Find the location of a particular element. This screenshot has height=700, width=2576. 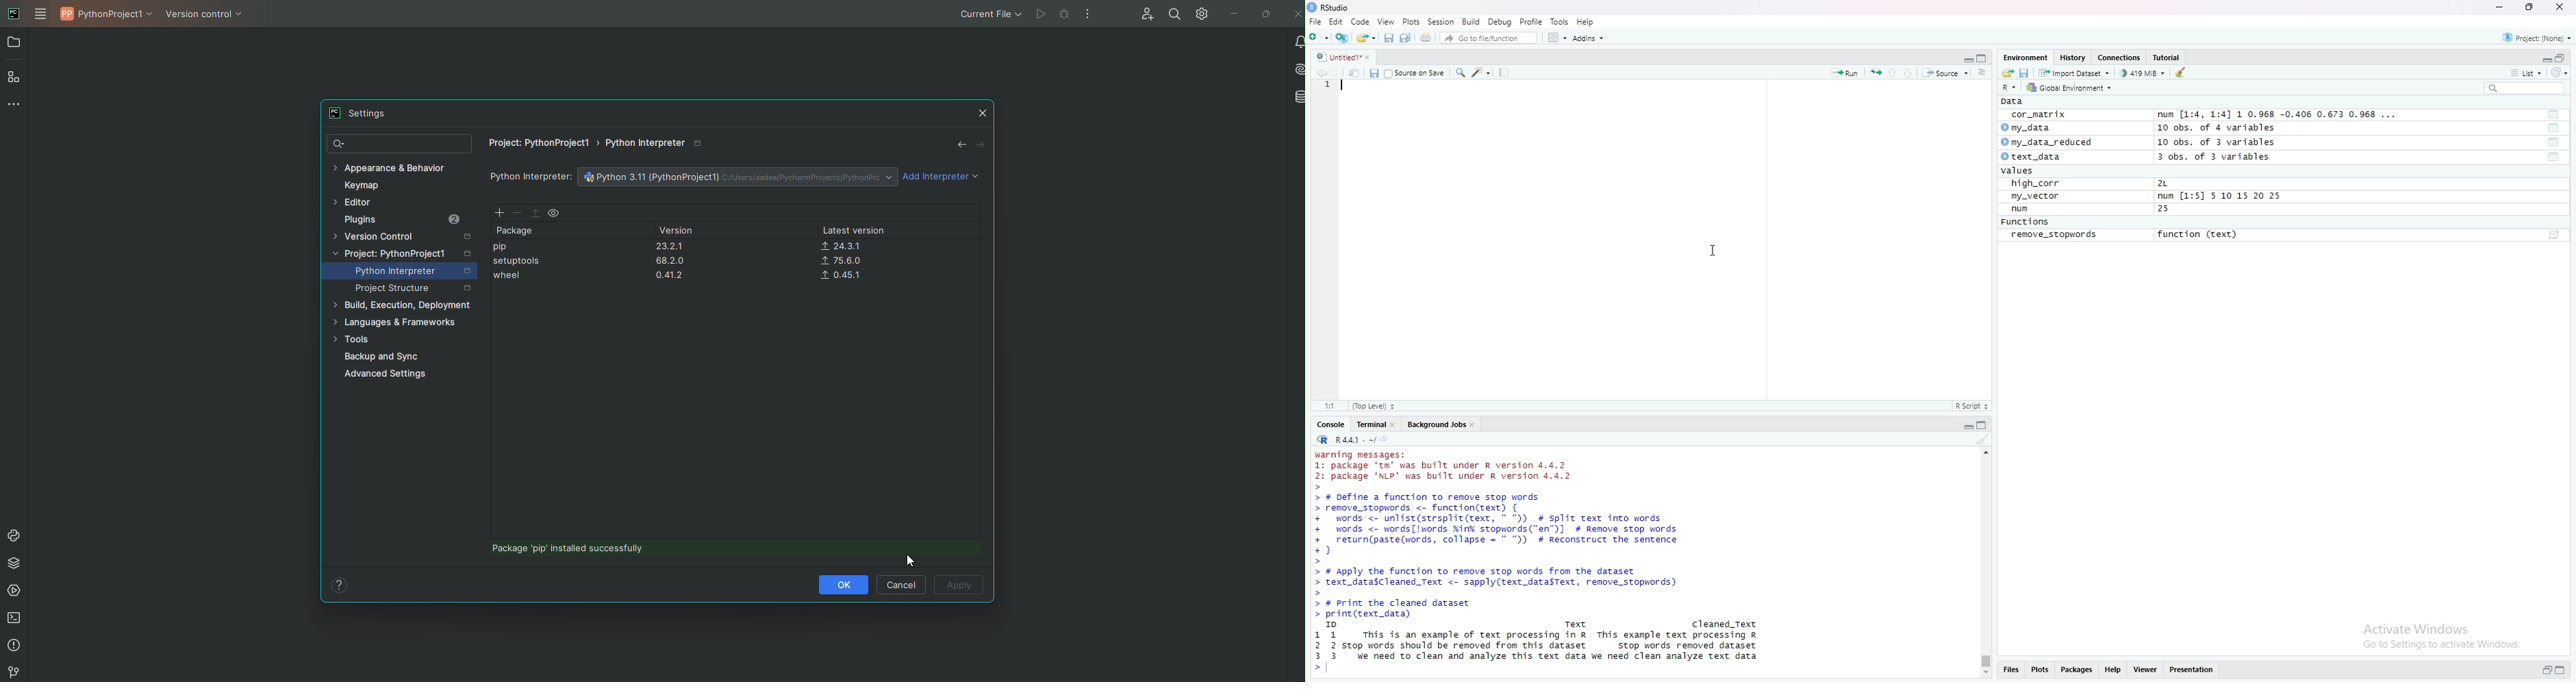

> # Apply the function to remove stop words from the dataset
> text_datasCleaned_Text <- sapply(text_datasText, remove_stopuords)
> # print the cleaned dataset
> print(text_data)
I Text Cleaned_Text is located at coordinates (1540, 597).